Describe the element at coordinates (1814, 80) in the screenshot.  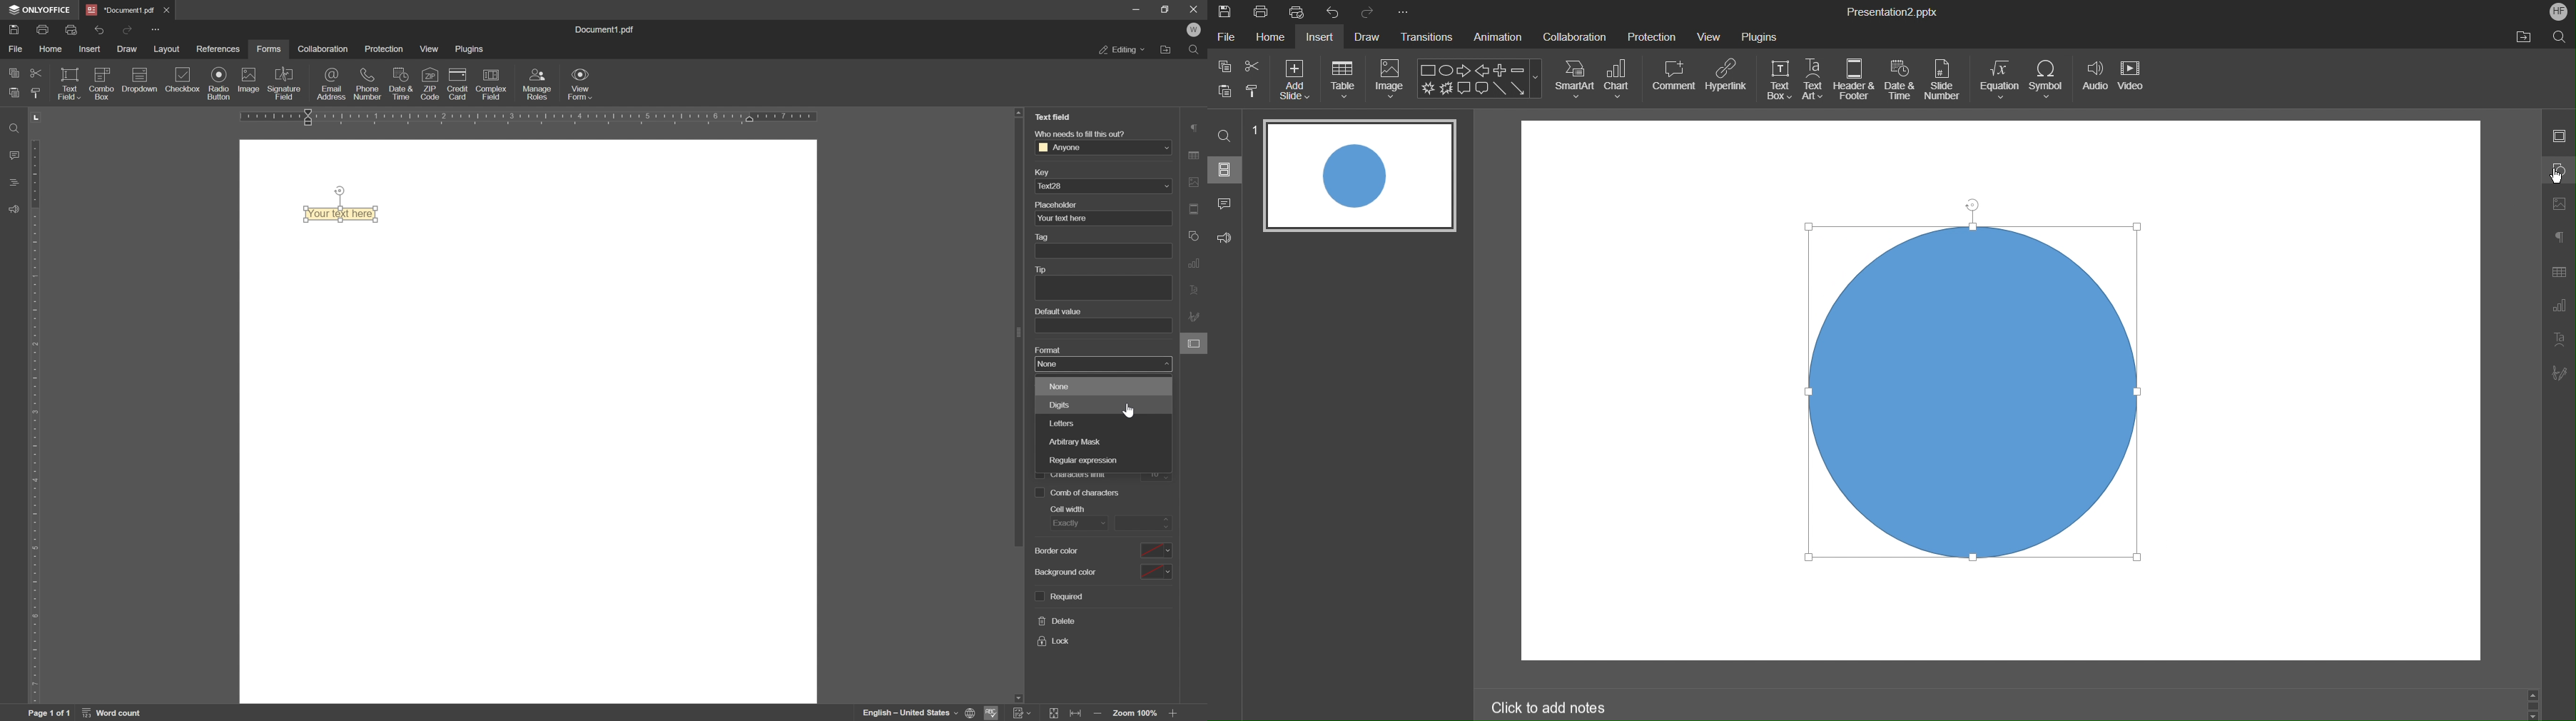
I see `Text Art` at that location.